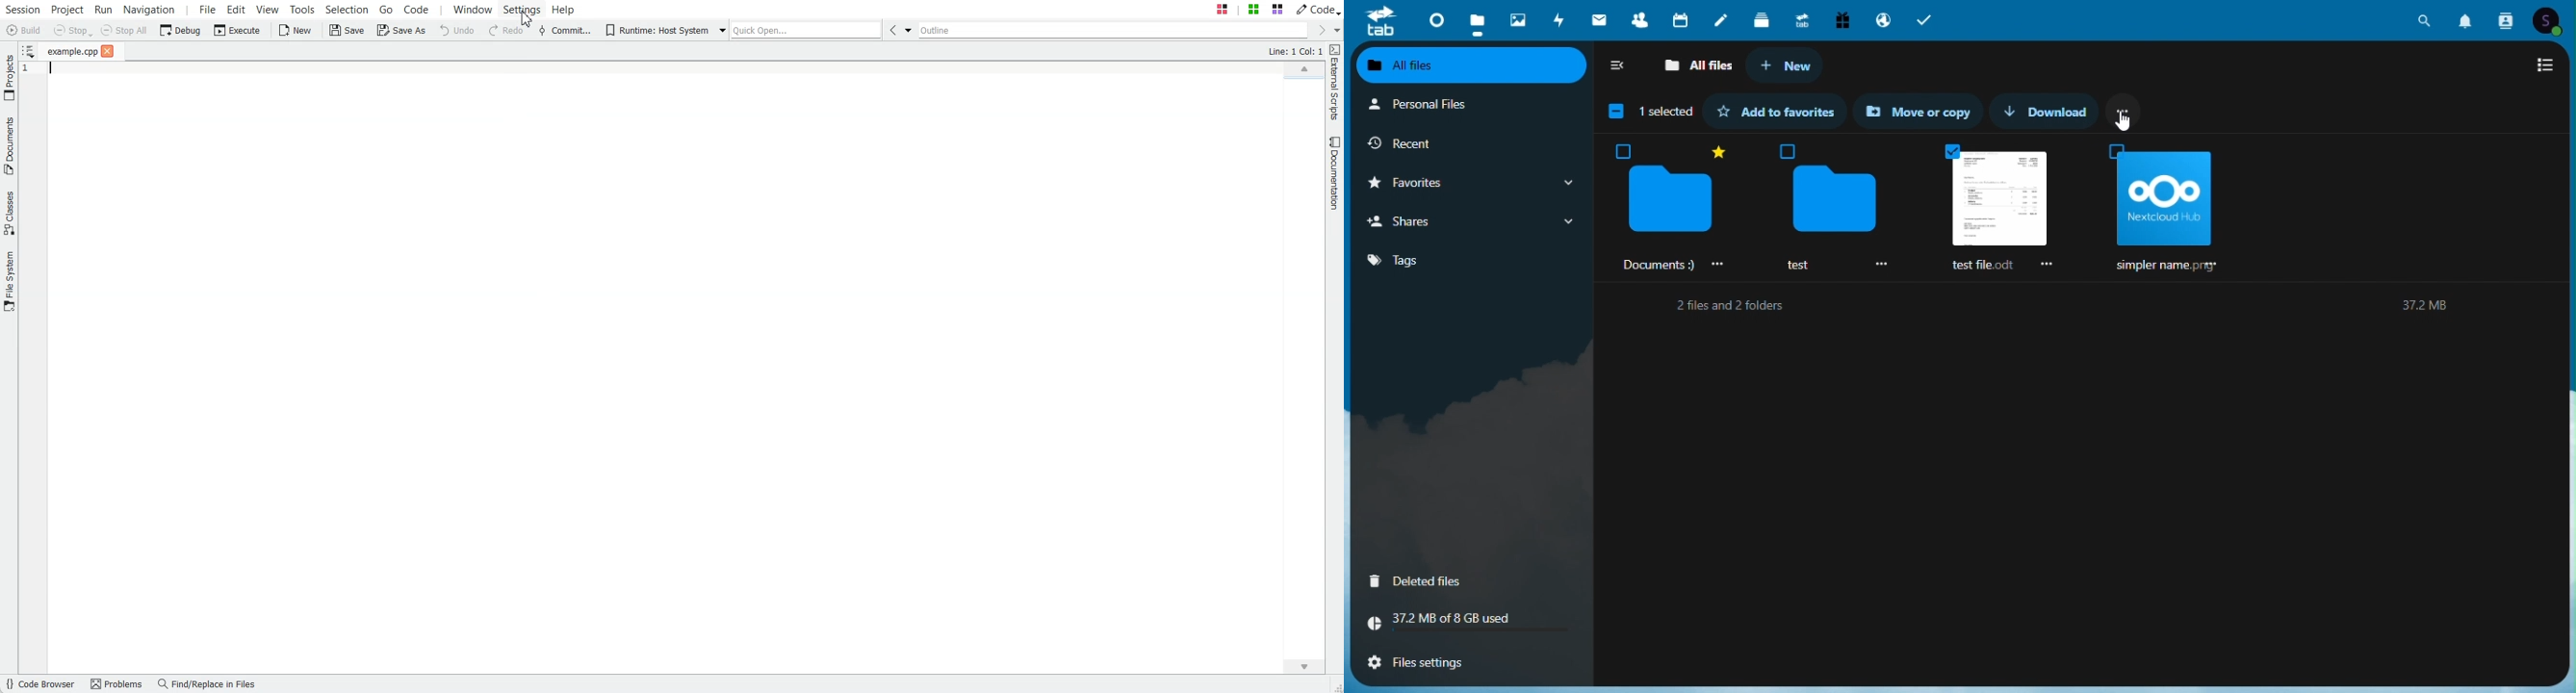 This screenshot has height=700, width=2576. Describe the element at coordinates (2004, 206) in the screenshot. I see `Selected files` at that location.